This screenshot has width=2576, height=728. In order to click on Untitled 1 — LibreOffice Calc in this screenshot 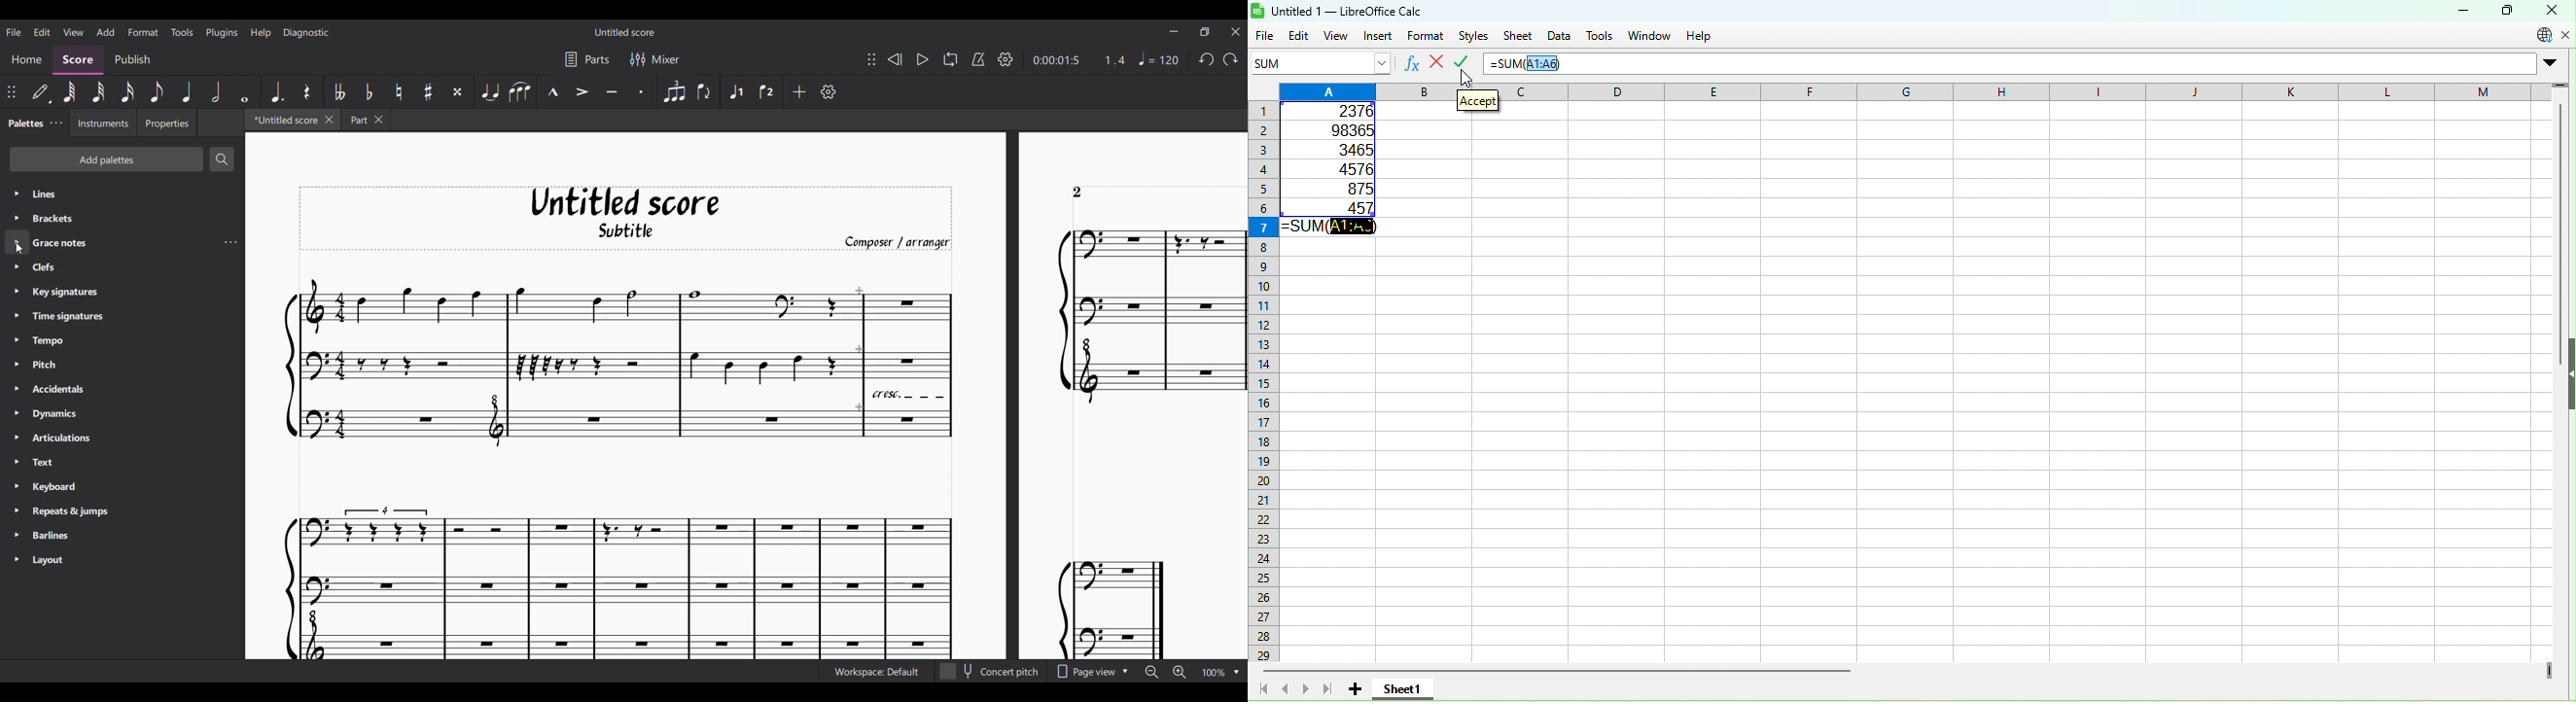, I will do `click(1341, 11)`.